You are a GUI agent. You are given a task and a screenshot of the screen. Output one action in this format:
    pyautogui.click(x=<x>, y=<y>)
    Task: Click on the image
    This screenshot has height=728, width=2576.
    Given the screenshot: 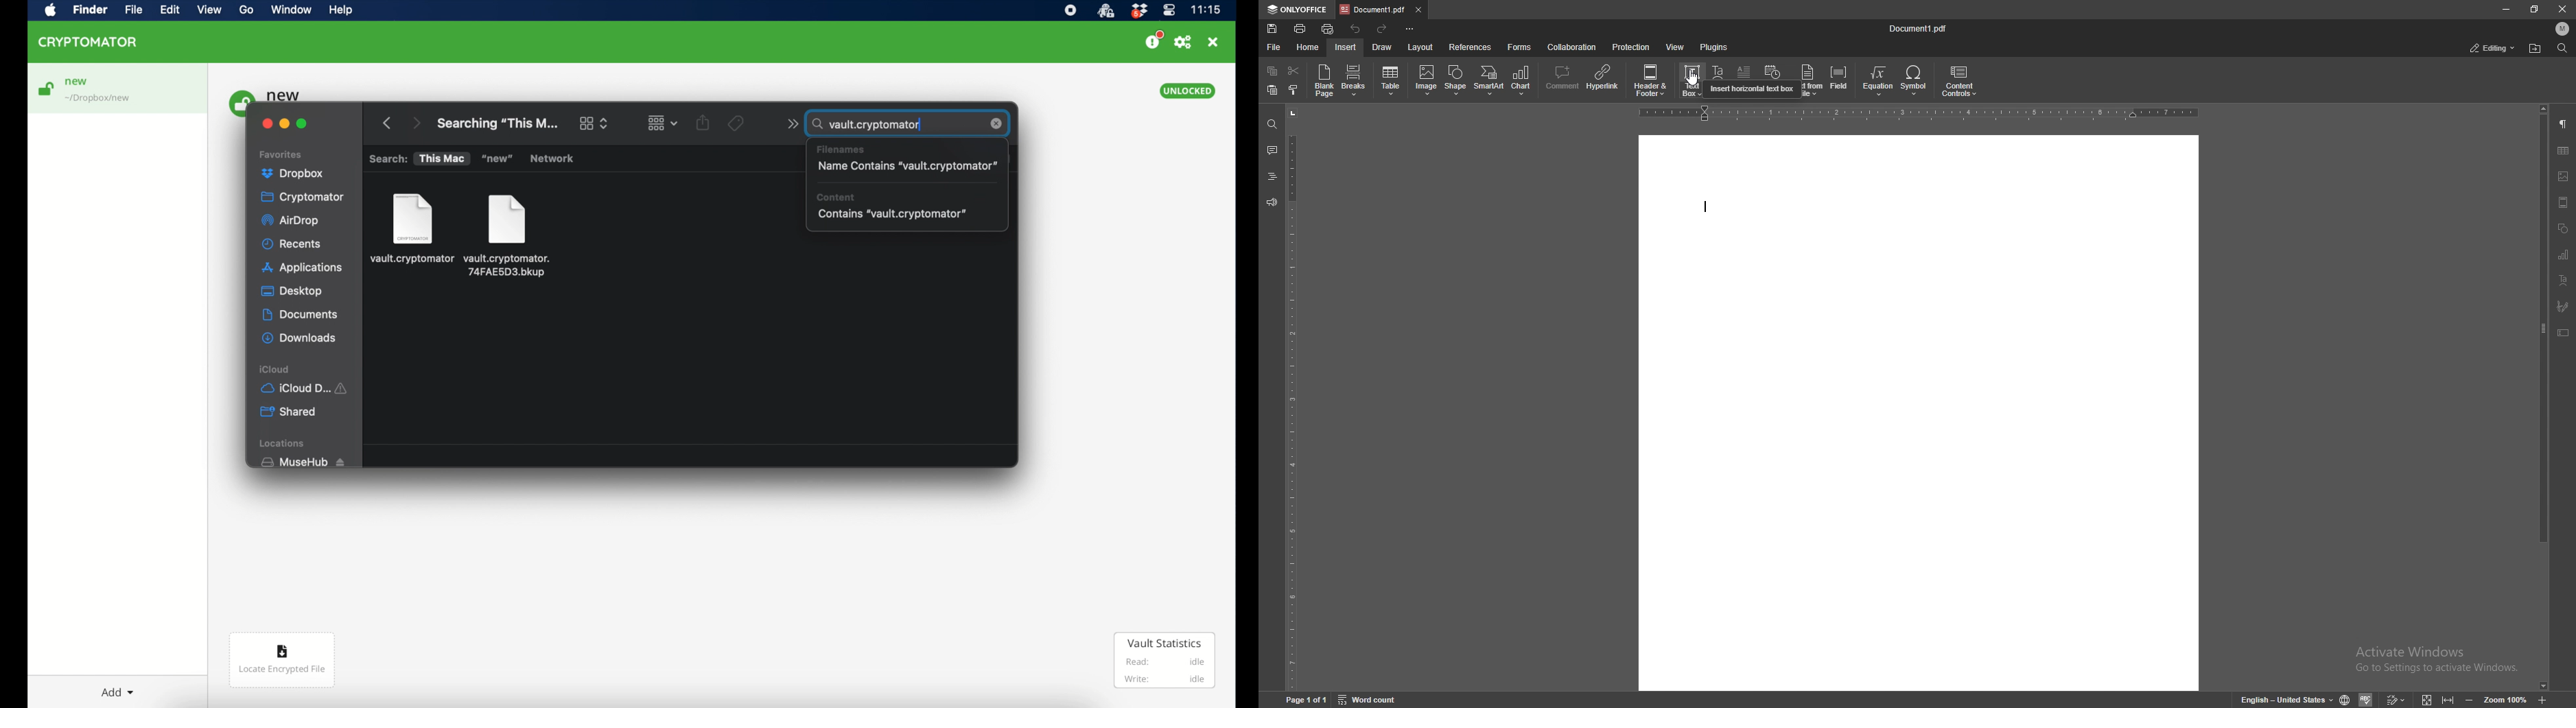 What is the action you would take?
    pyautogui.click(x=2564, y=176)
    